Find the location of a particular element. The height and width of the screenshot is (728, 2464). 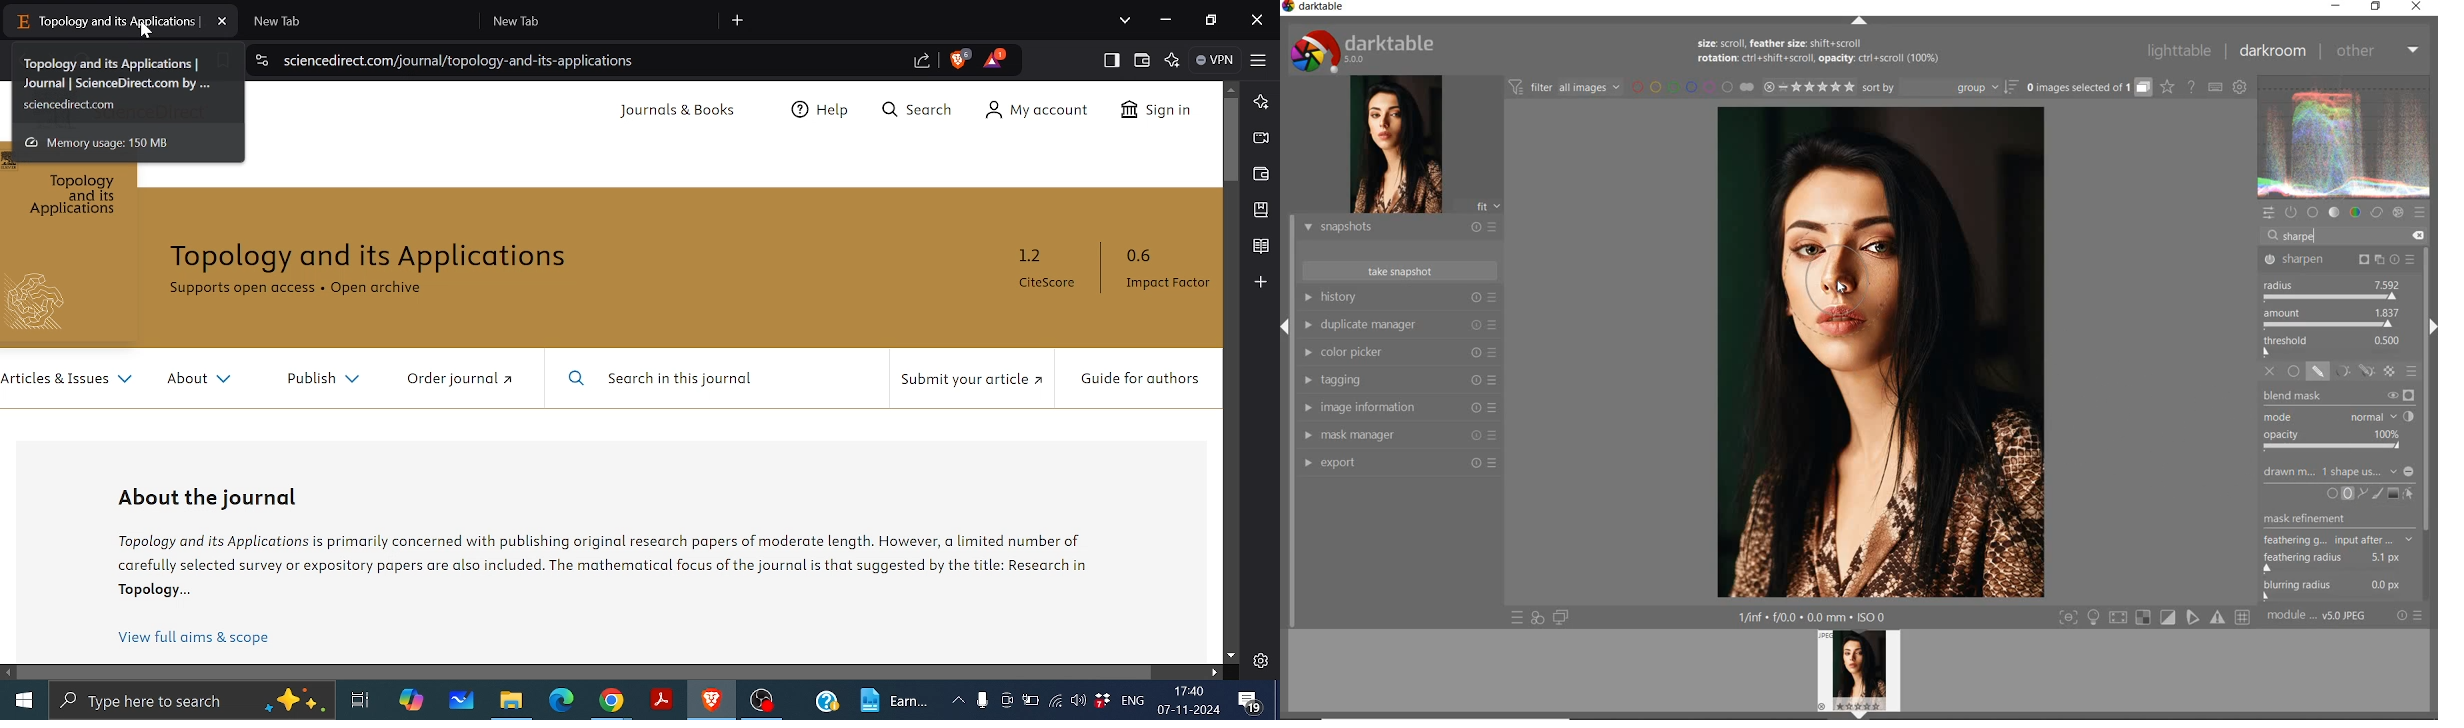

Brave browser is located at coordinates (711, 701).